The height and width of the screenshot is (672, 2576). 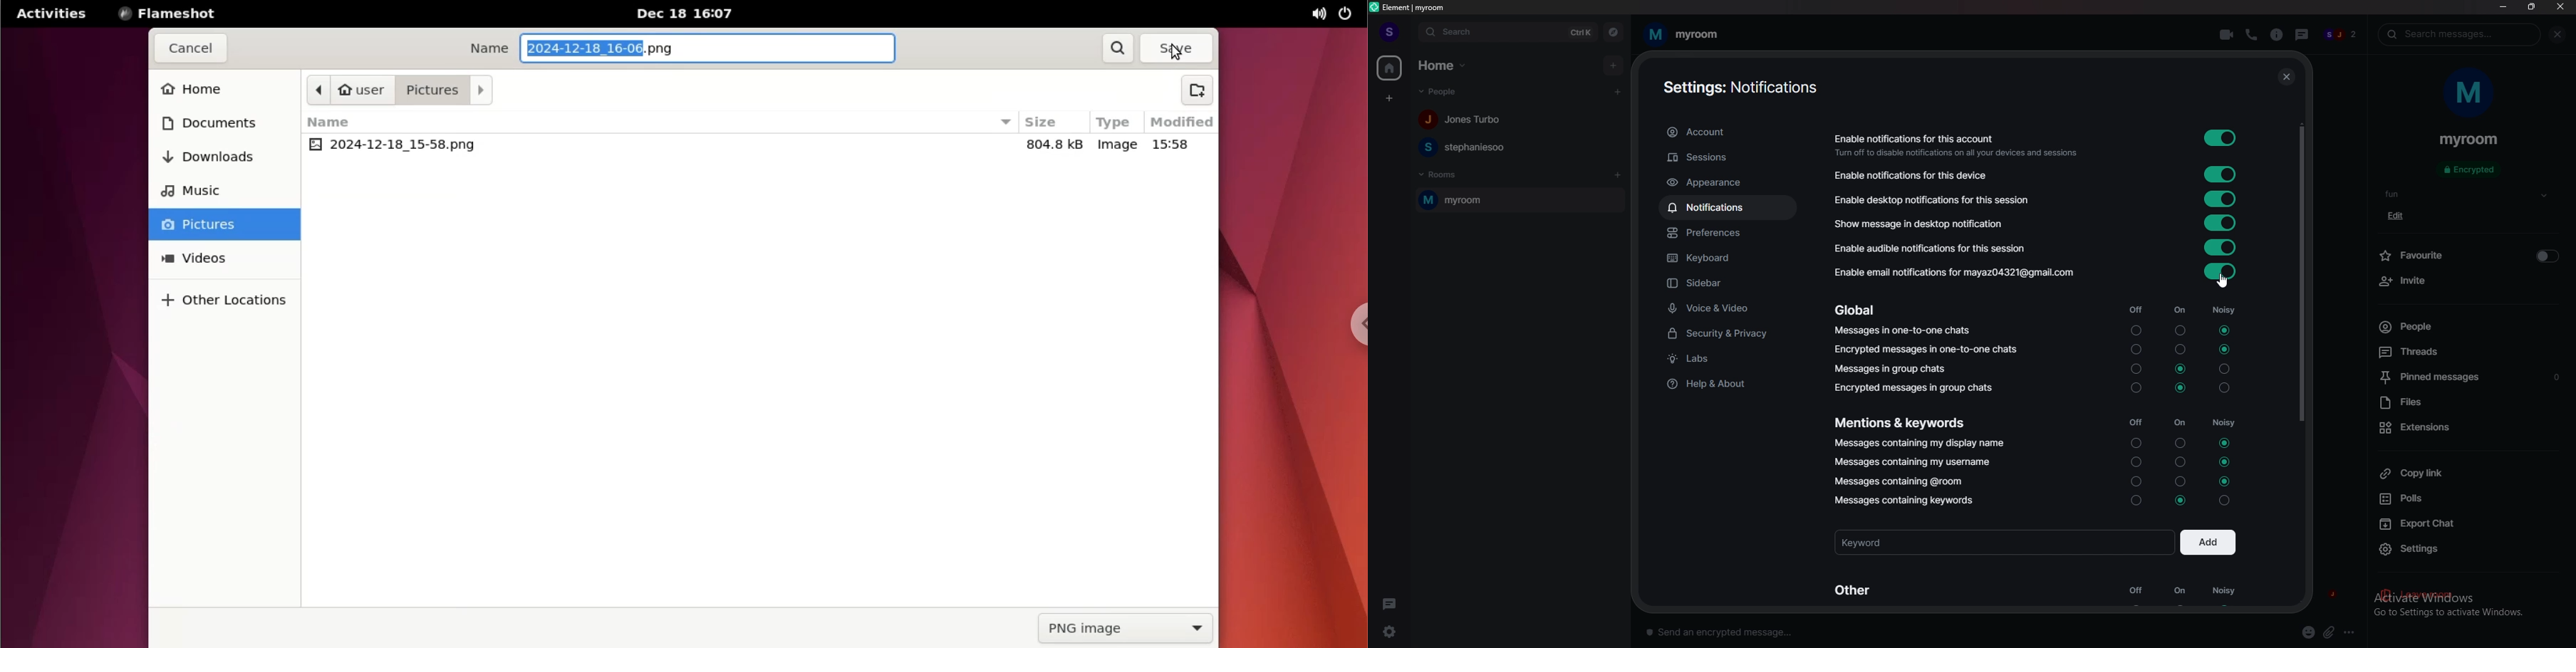 What do you see at coordinates (1050, 145) in the screenshot?
I see `file size` at bounding box center [1050, 145].